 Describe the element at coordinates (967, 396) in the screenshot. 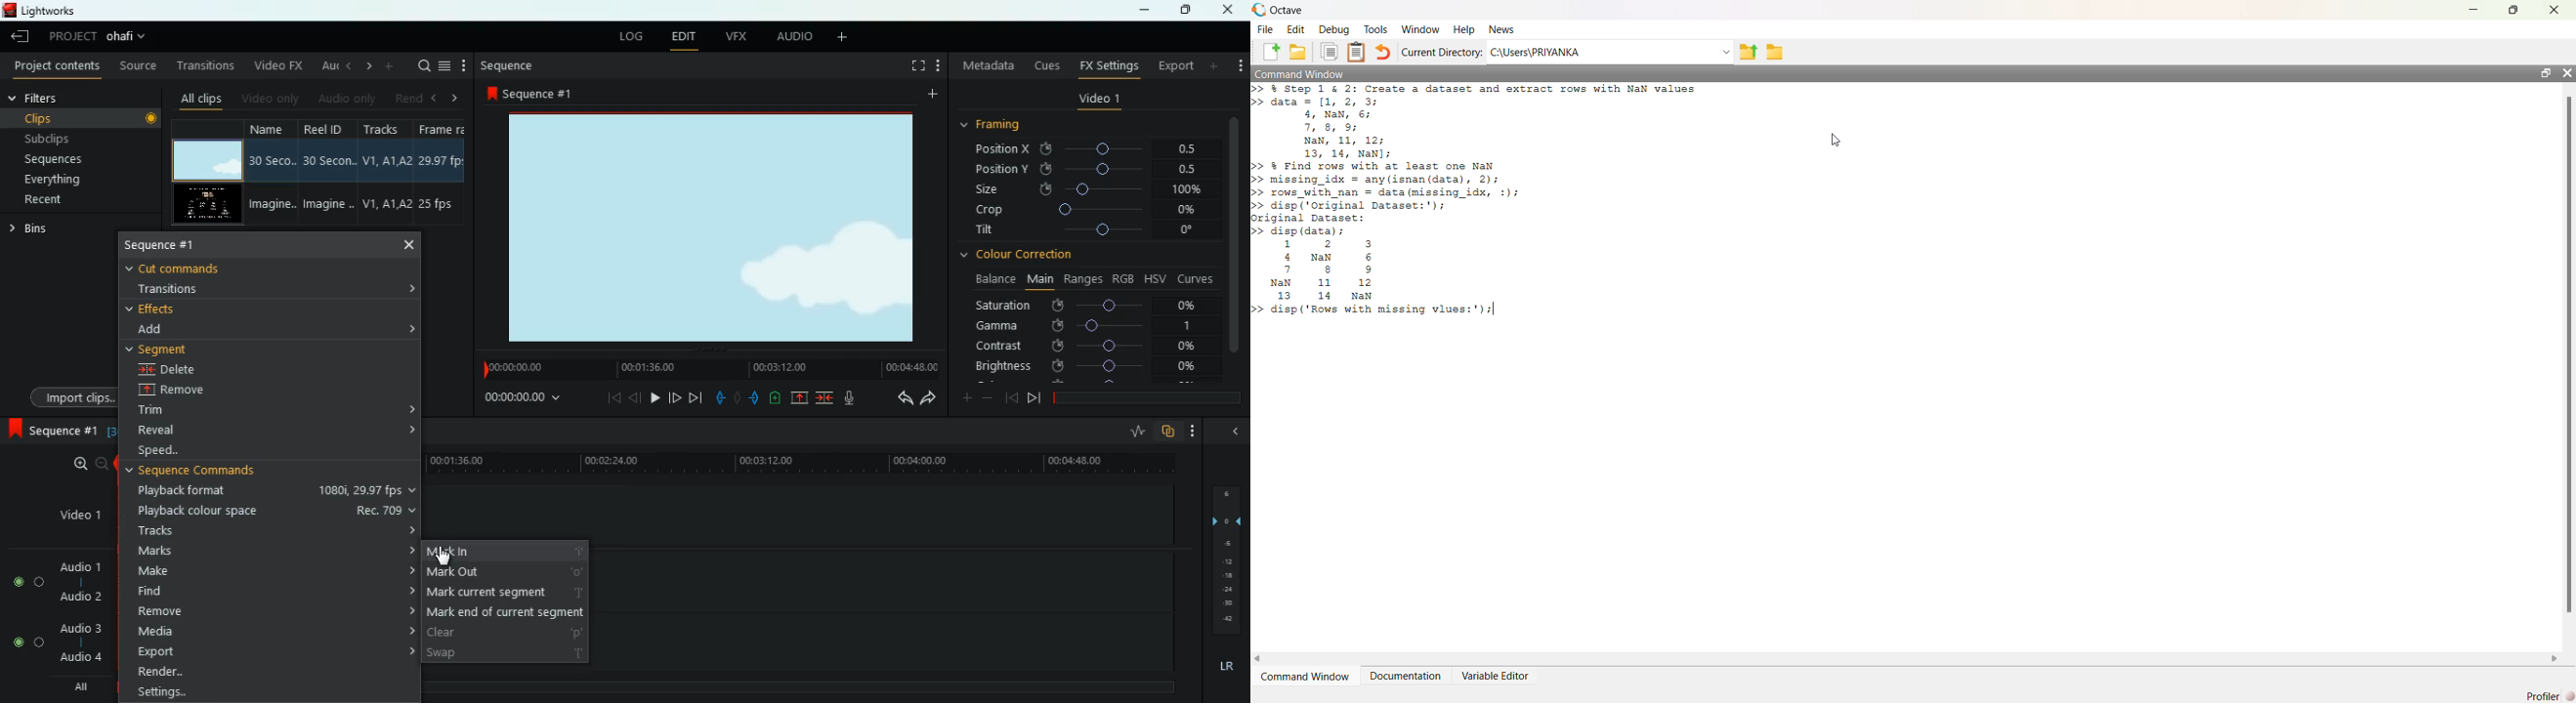

I see `more` at that location.